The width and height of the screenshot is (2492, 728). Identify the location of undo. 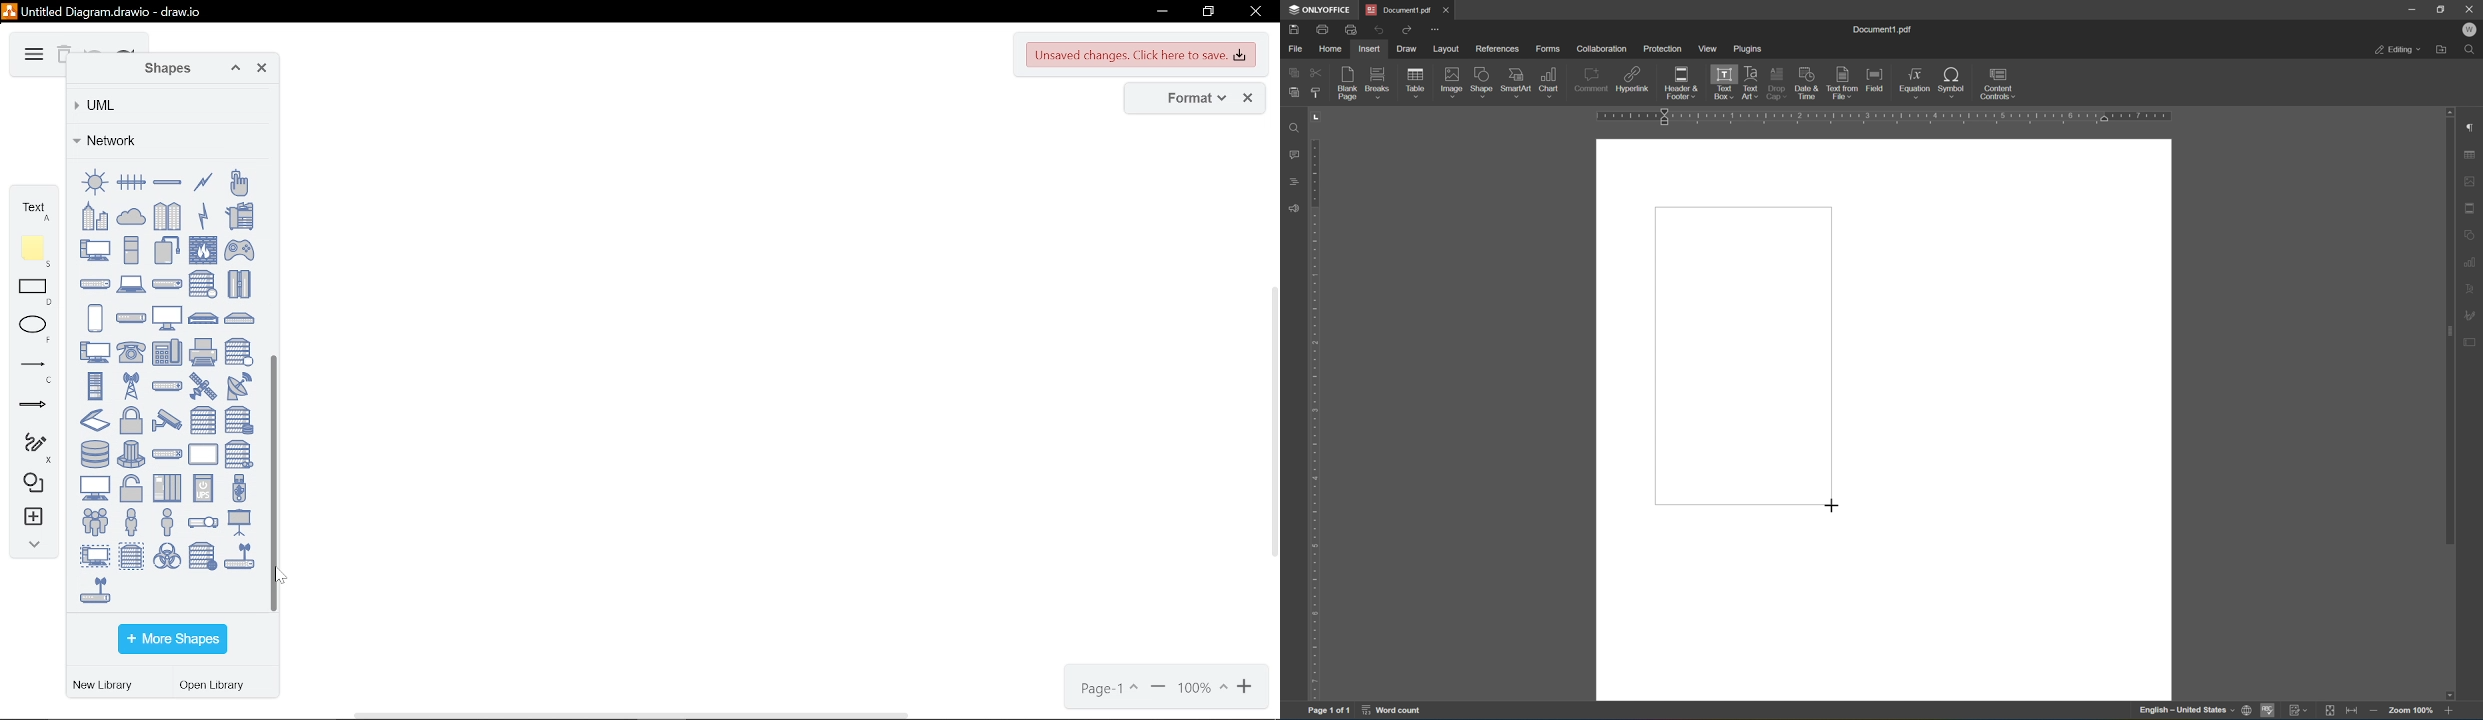
(94, 49).